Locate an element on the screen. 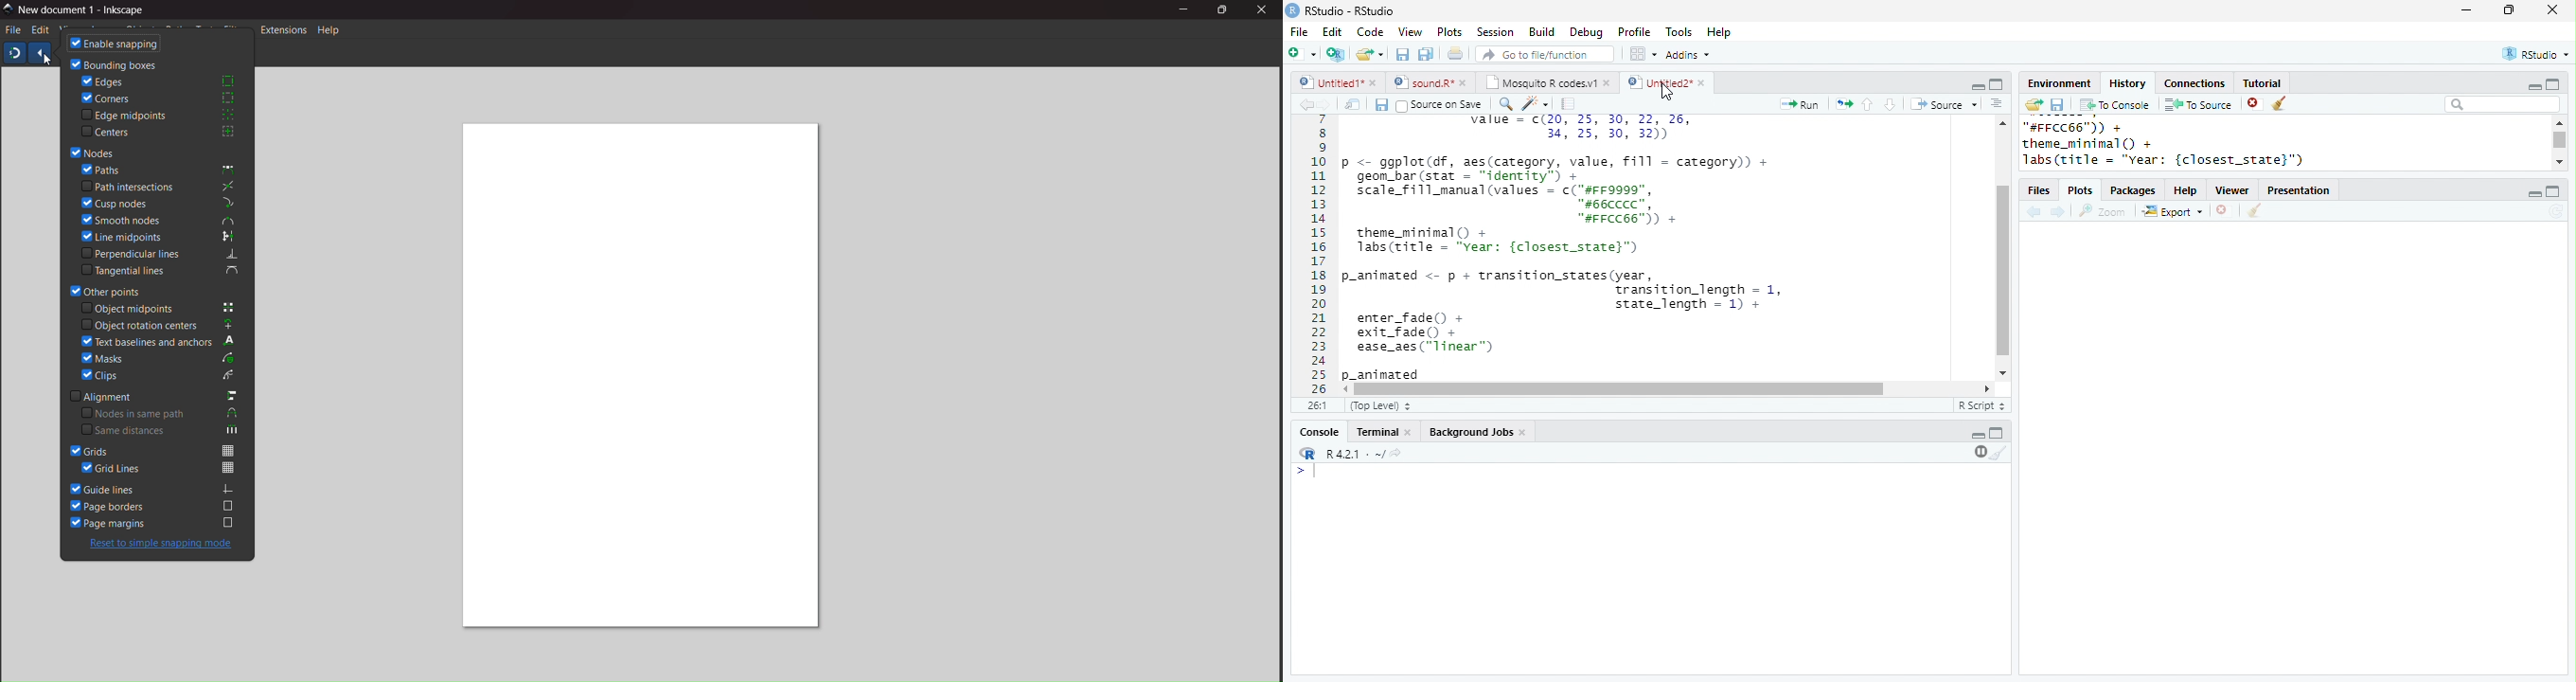 This screenshot has width=2576, height=700. search is located at coordinates (1503, 104).